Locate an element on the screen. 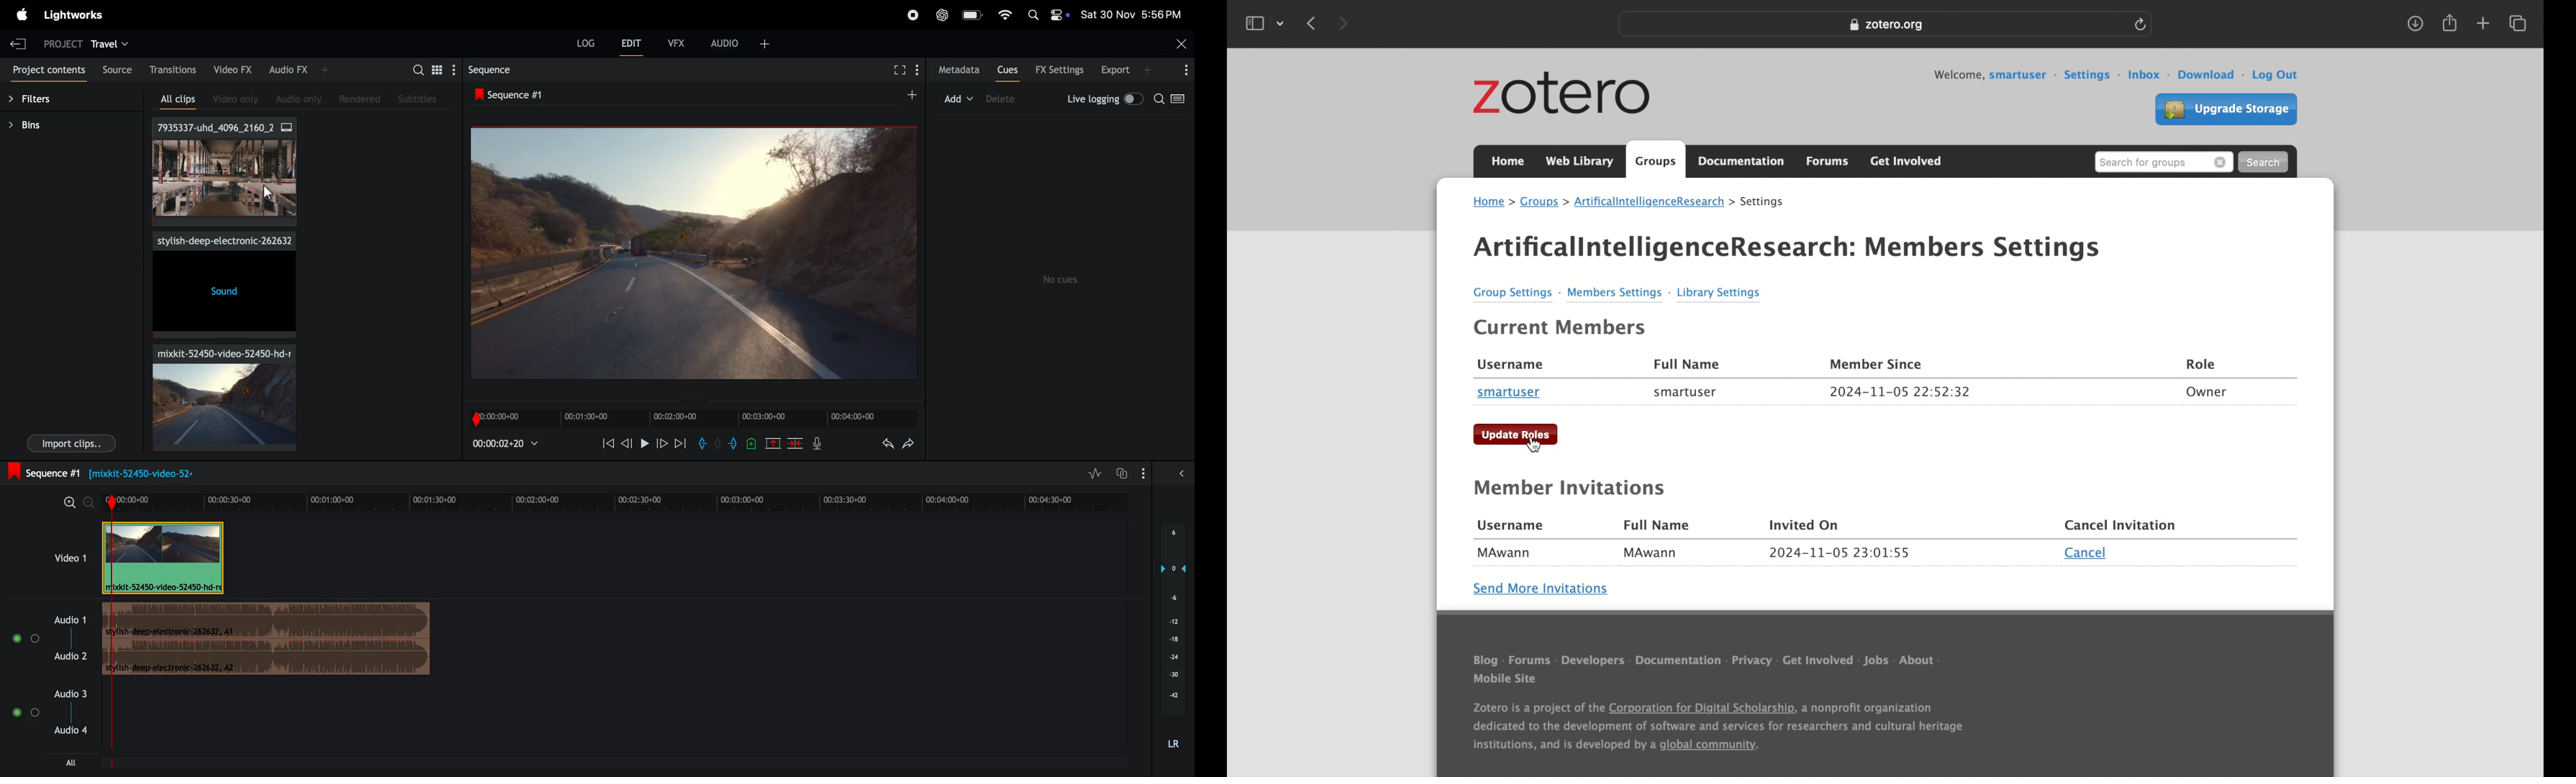  date and time is located at coordinates (1841, 553).